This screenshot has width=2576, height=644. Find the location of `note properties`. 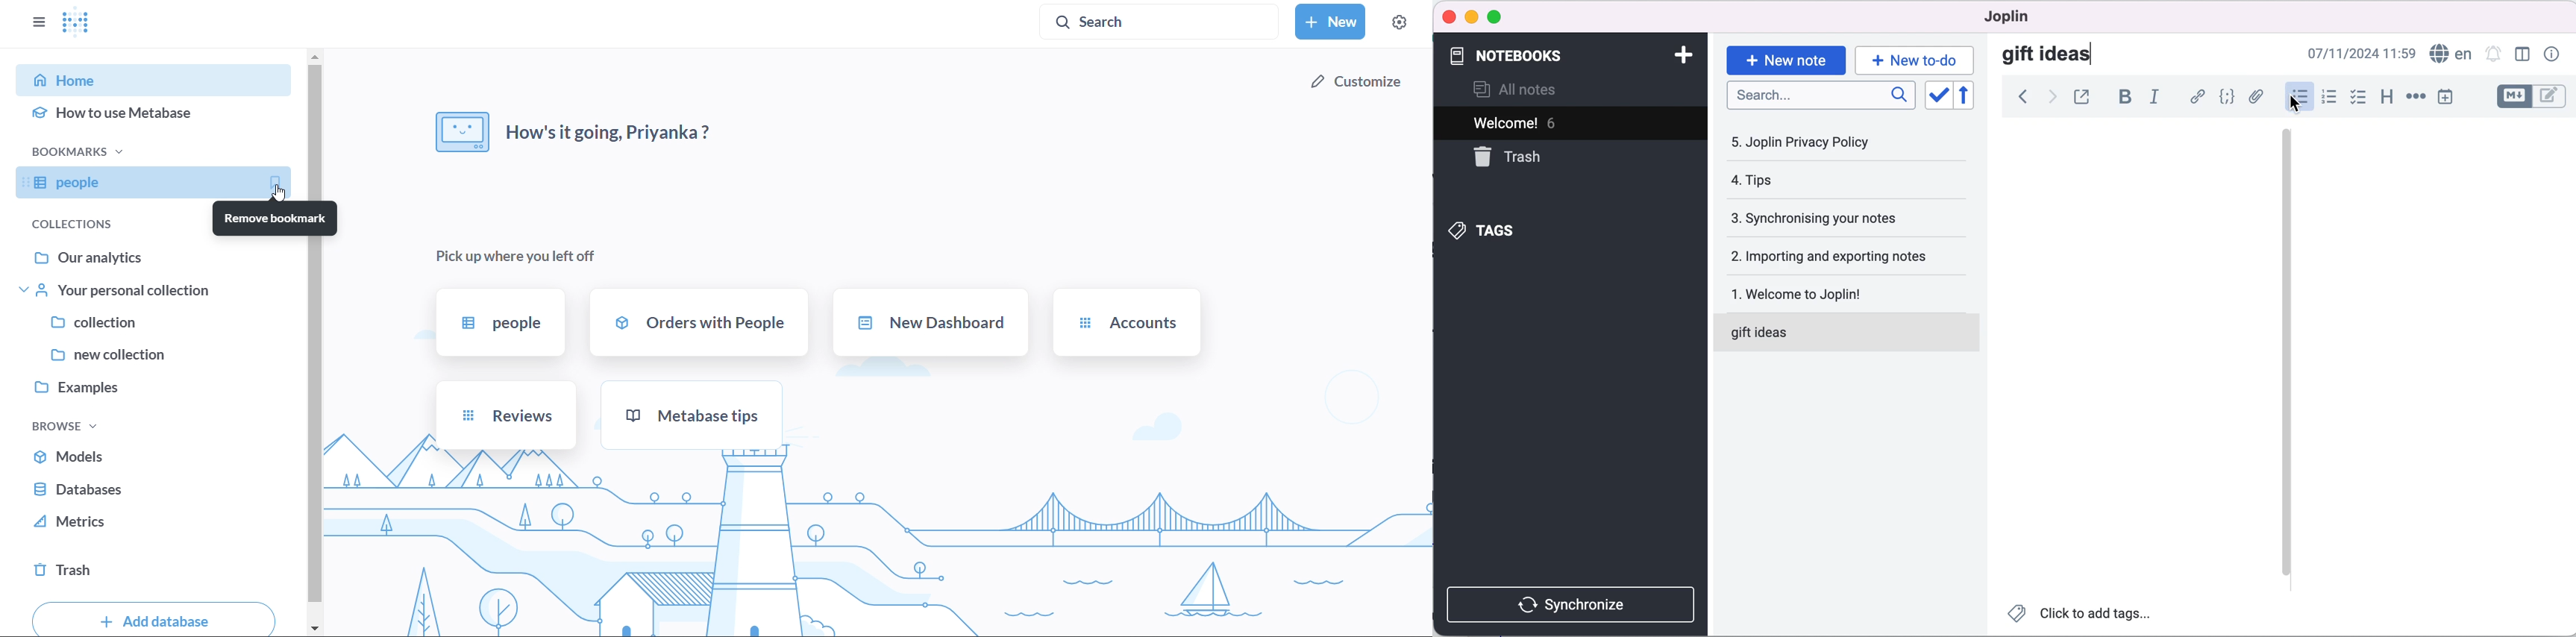

note properties is located at coordinates (2551, 55).